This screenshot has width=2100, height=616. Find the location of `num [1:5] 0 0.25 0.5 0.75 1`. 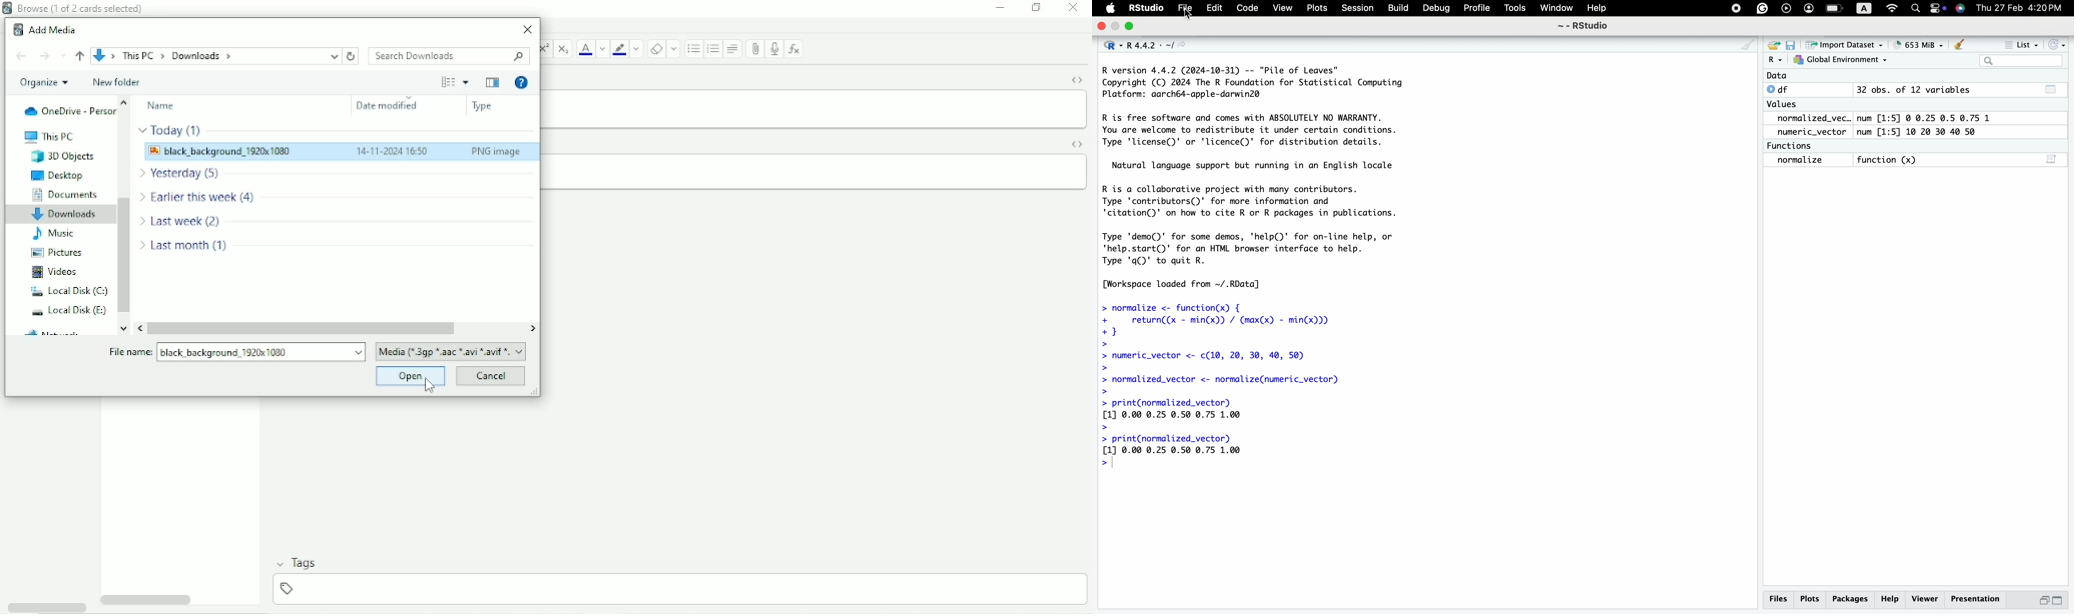

num [1:5] 0 0.25 0.5 0.75 1 is located at coordinates (1926, 118).